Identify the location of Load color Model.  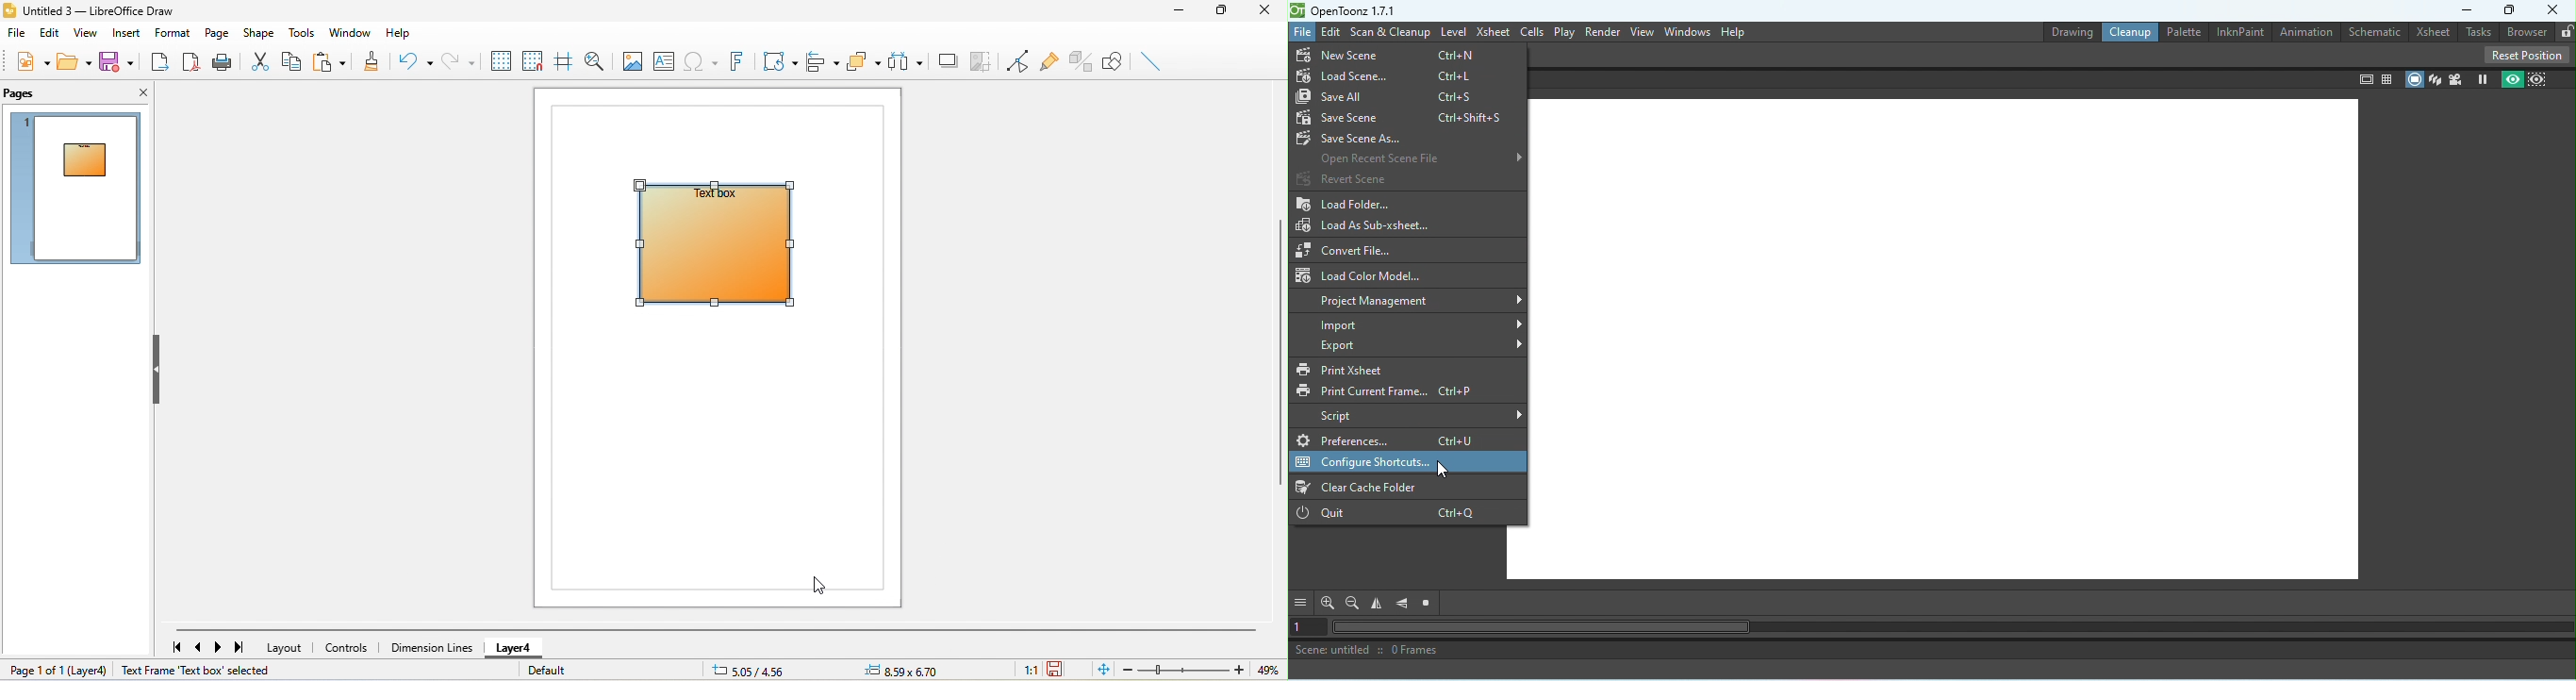
(1373, 274).